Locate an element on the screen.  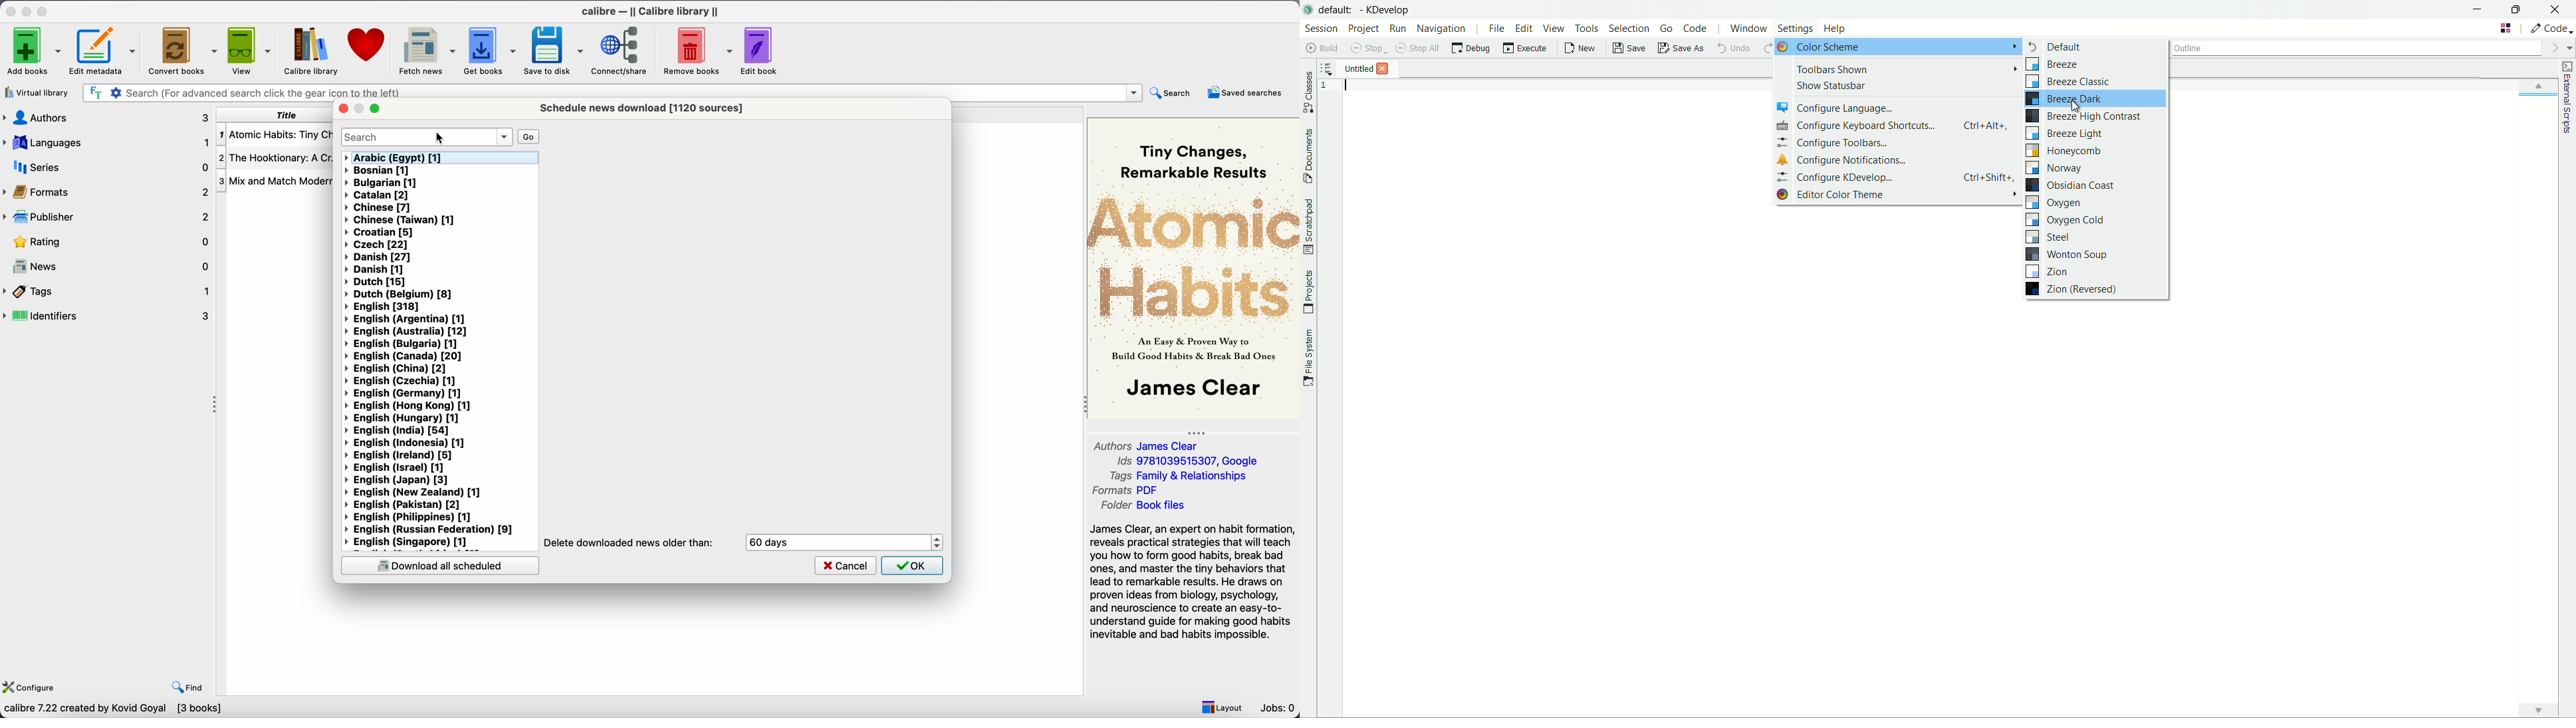
bosnian [1] is located at coordinates (379, 171).